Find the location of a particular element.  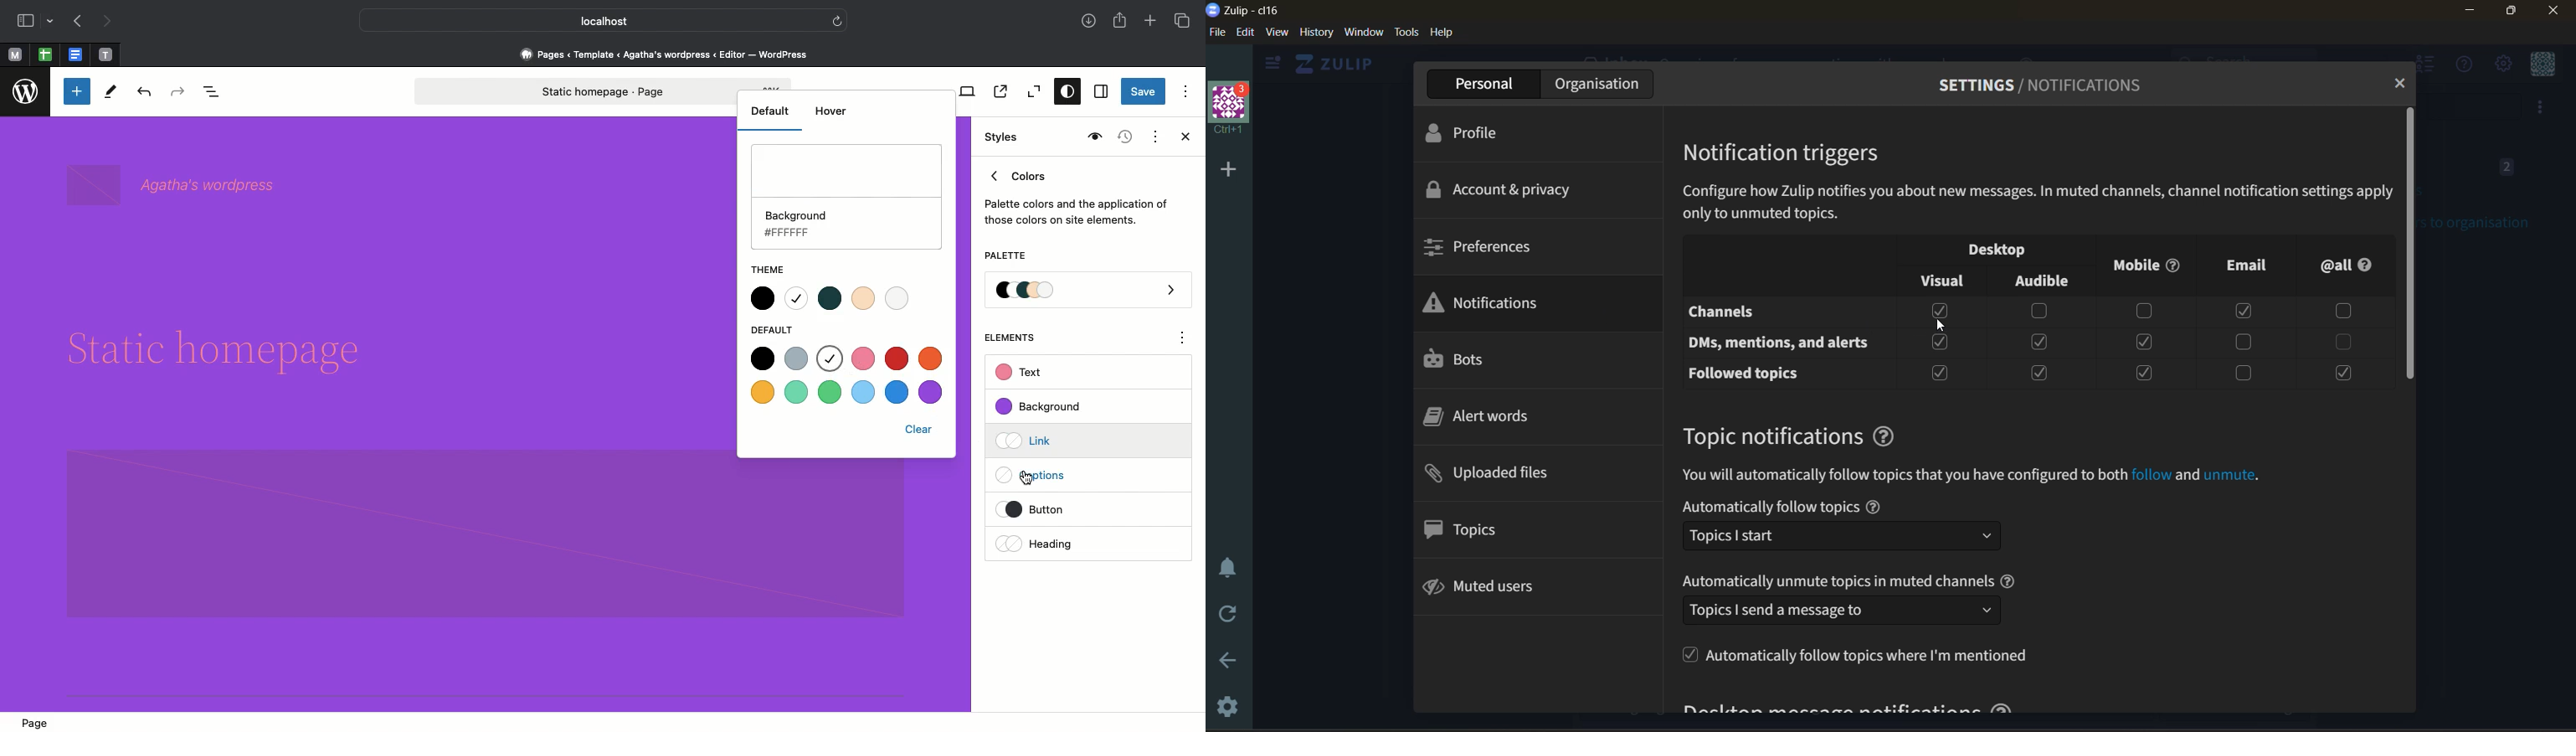

profile is located at coordinates (1476, 135).